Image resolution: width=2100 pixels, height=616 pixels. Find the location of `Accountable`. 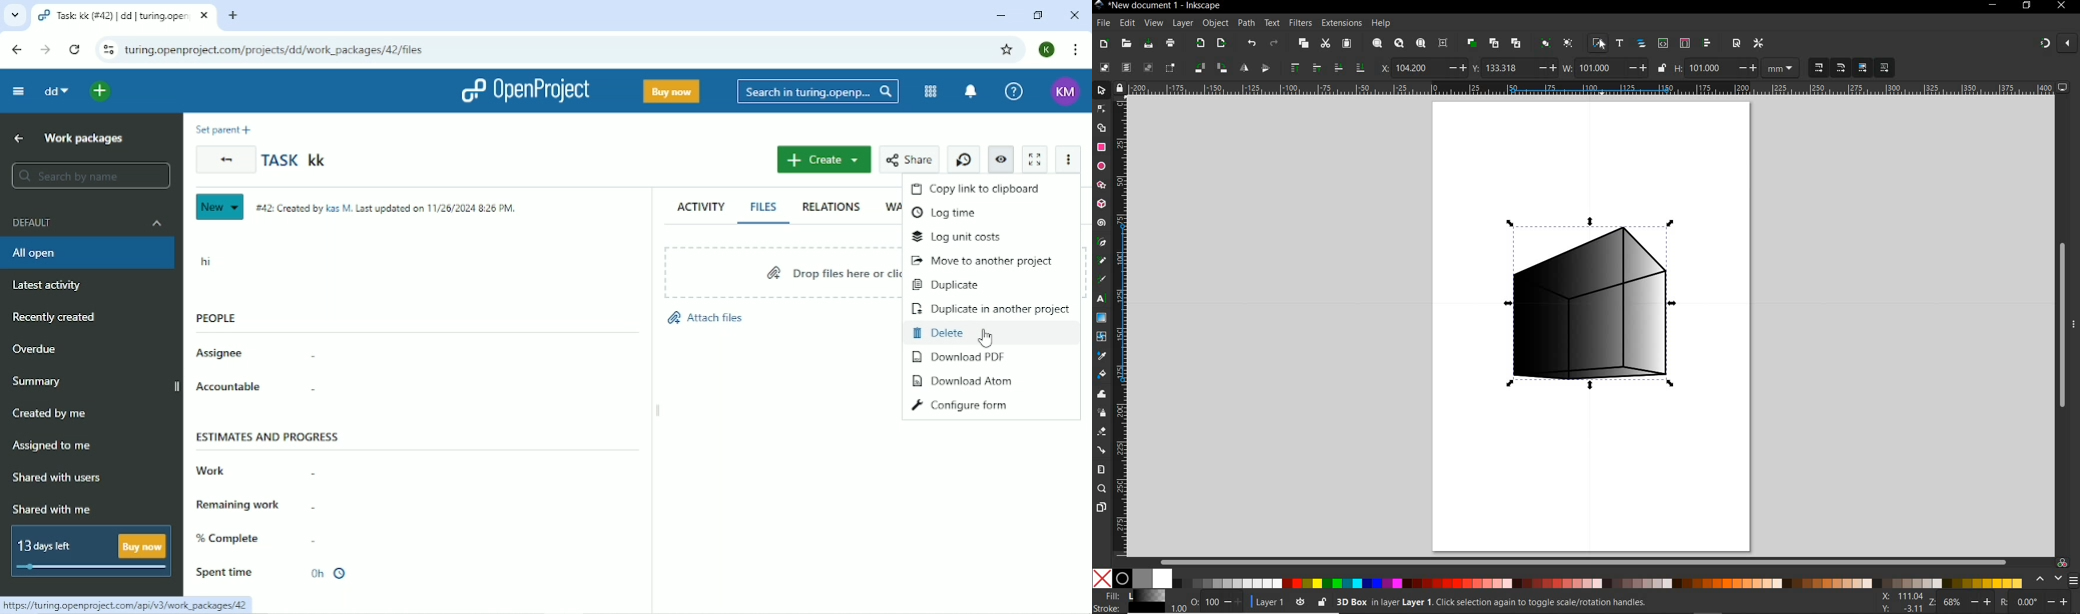

Accountable is located at coordinates (257, 389).